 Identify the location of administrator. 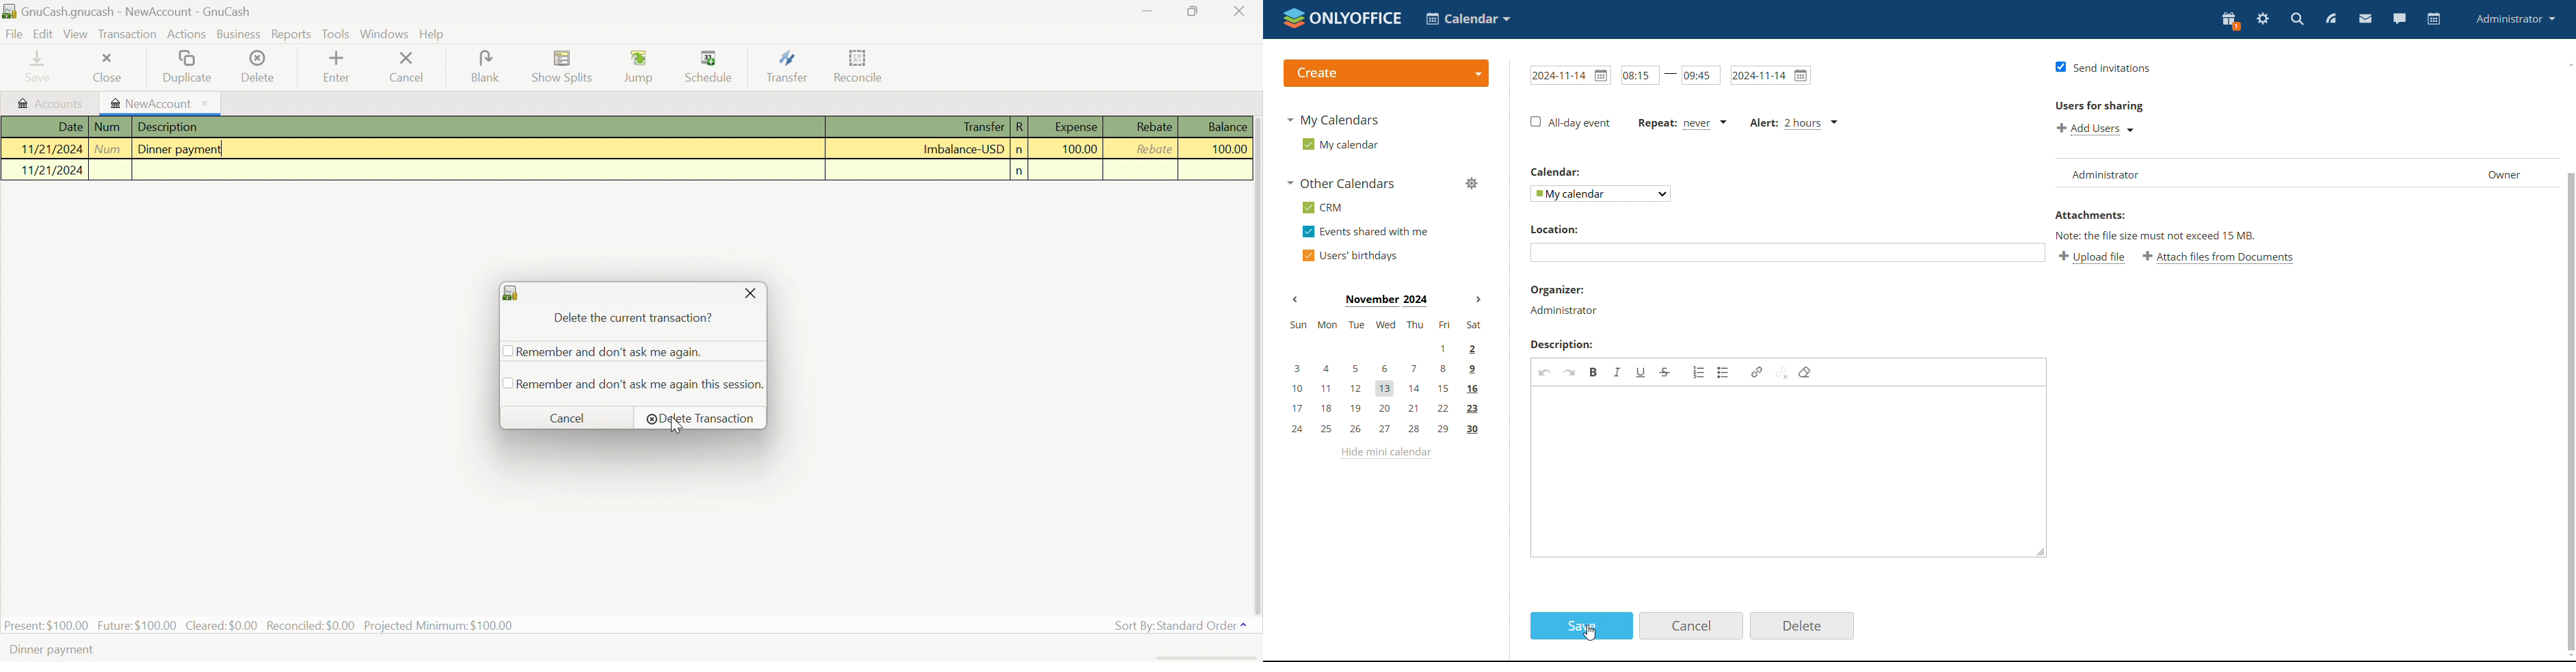
(2514, 18).